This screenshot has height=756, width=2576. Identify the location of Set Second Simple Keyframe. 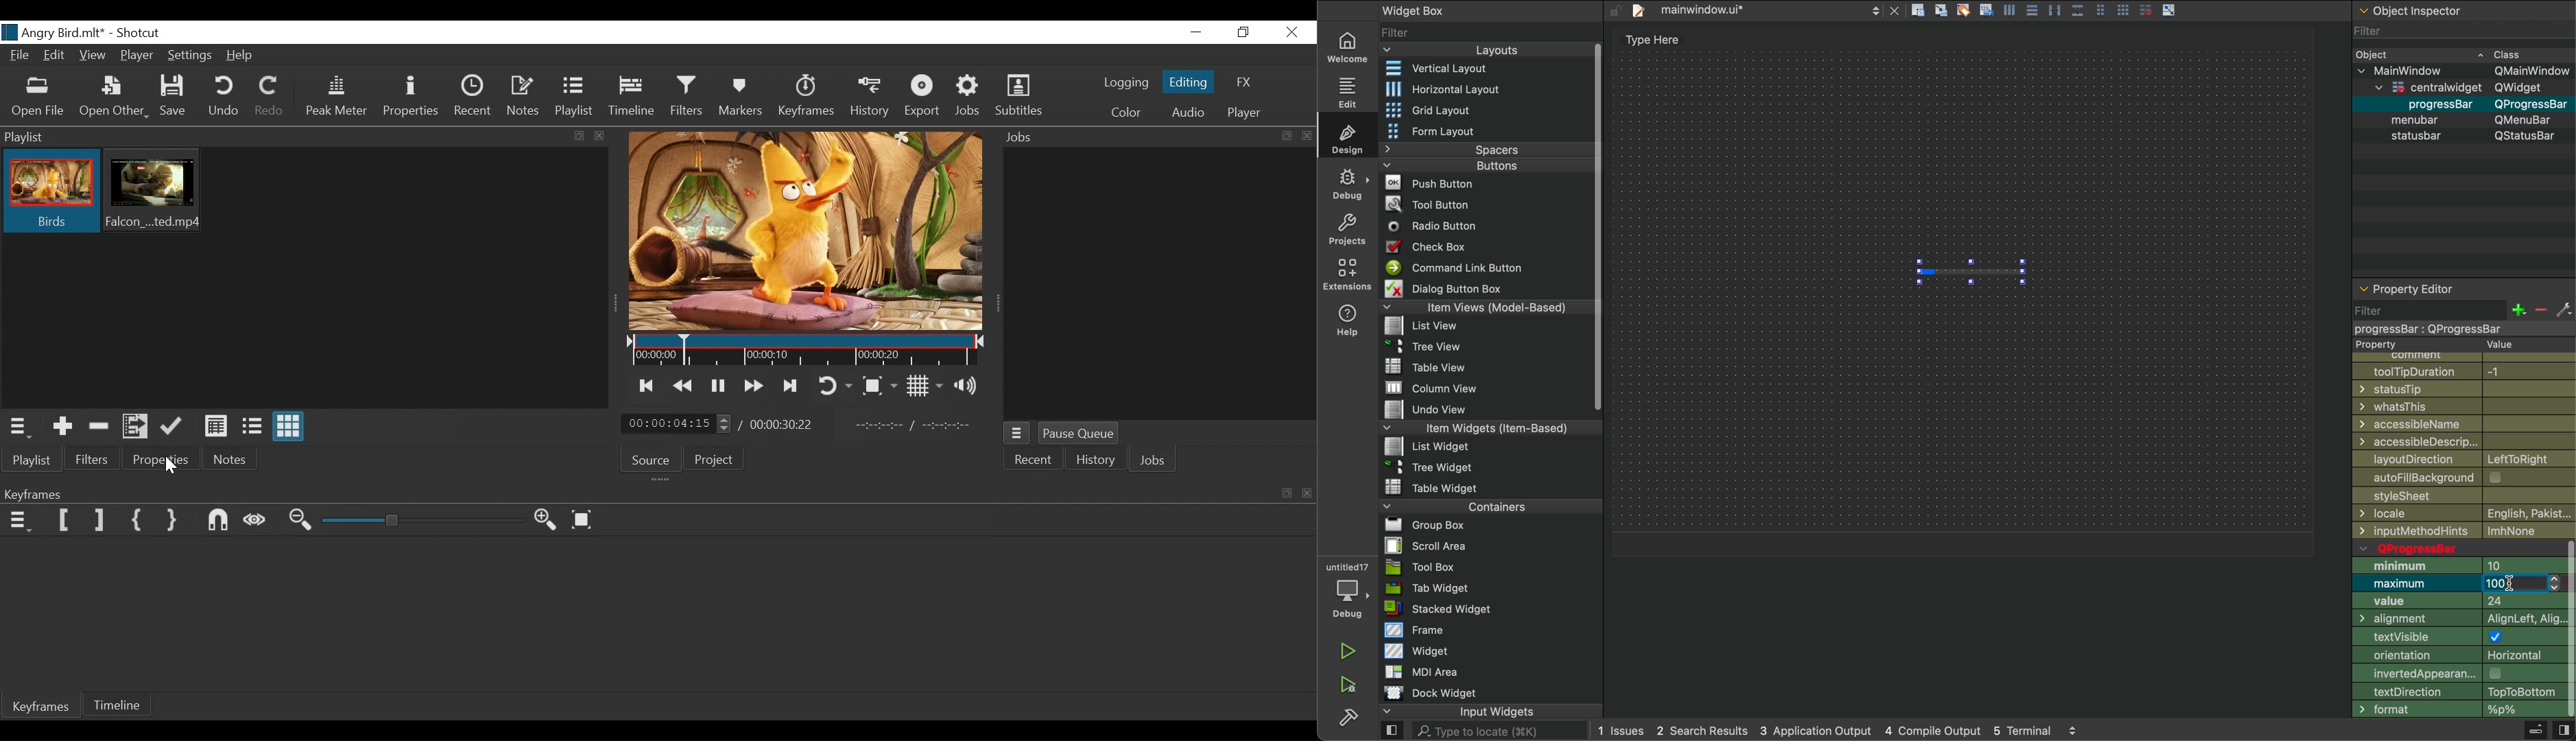
(175, 521).